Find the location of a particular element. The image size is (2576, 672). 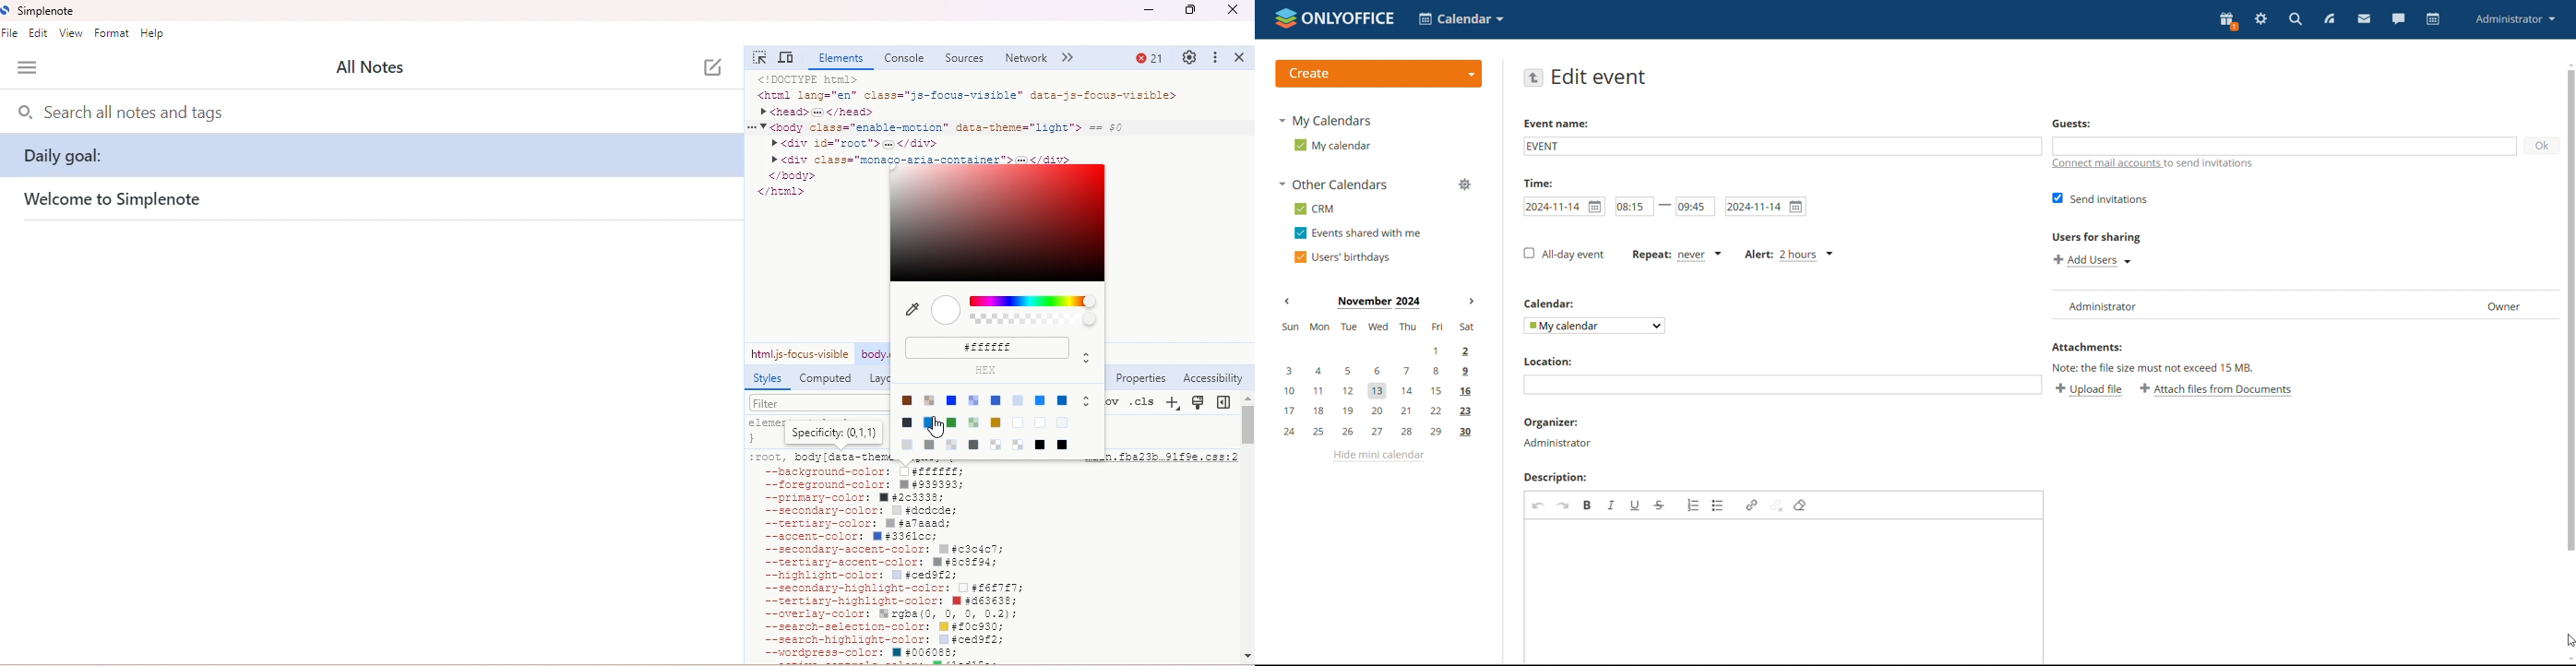

filter is located at coordinates (818, 402).